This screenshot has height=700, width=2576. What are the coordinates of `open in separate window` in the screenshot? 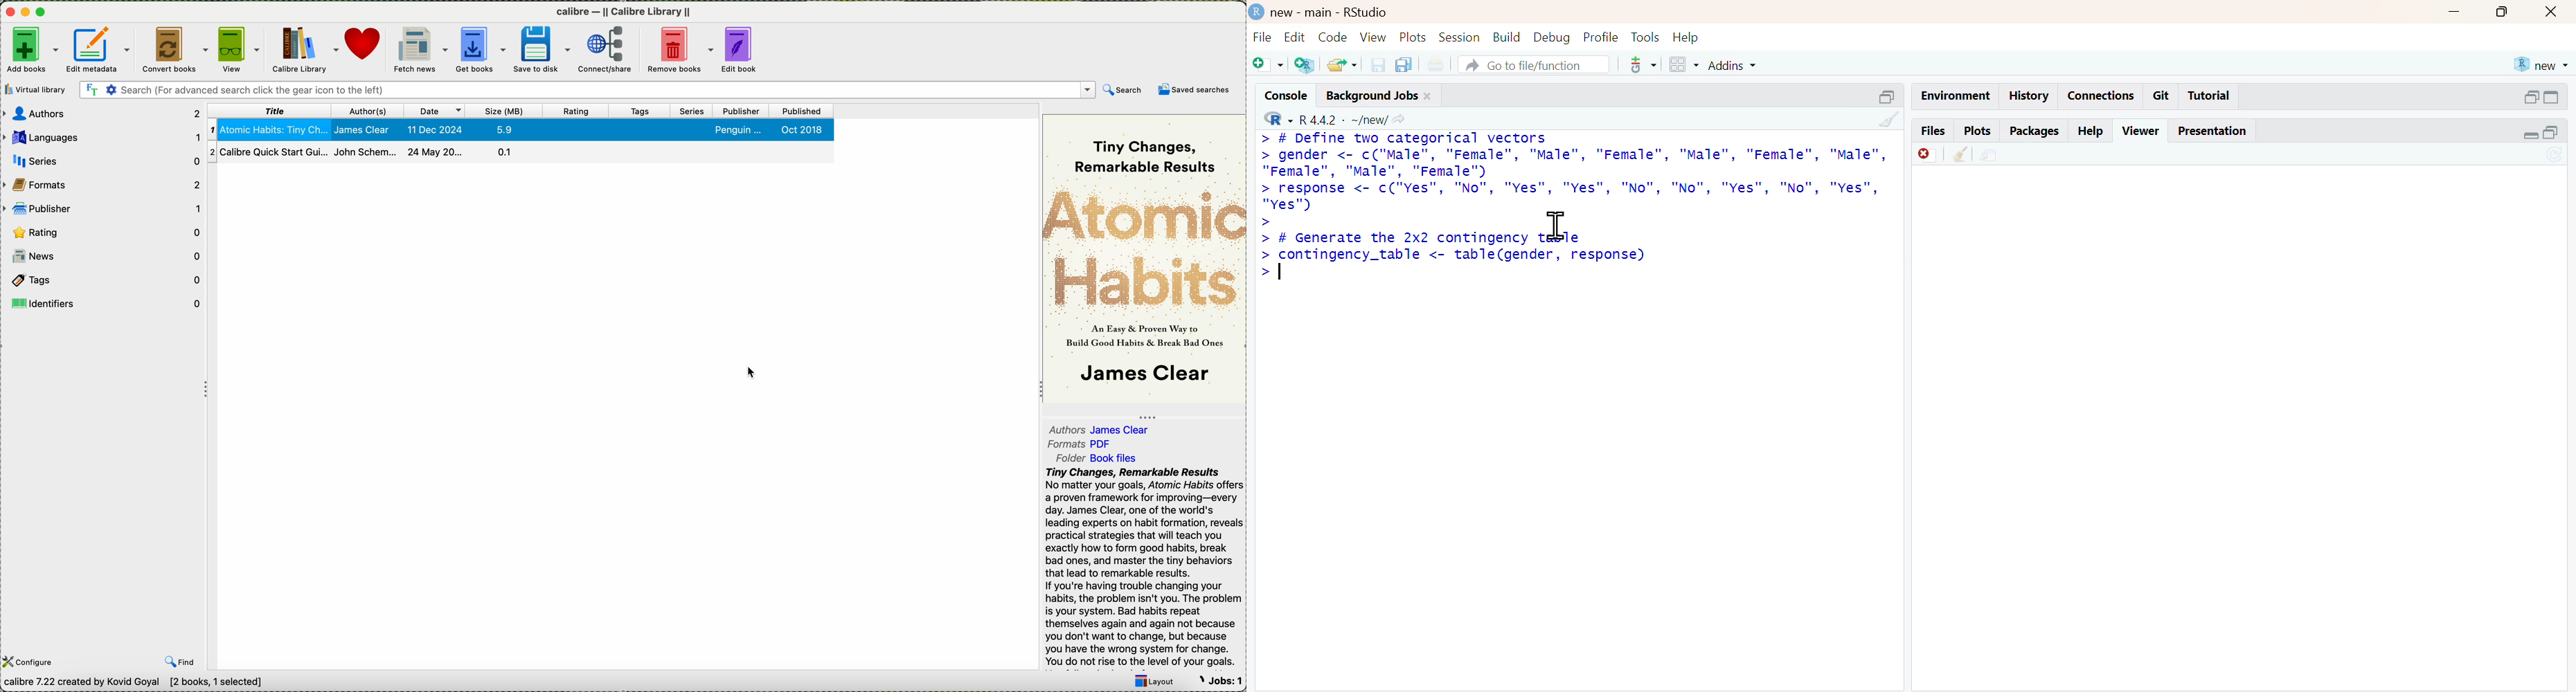 It's located at (2532, 97).